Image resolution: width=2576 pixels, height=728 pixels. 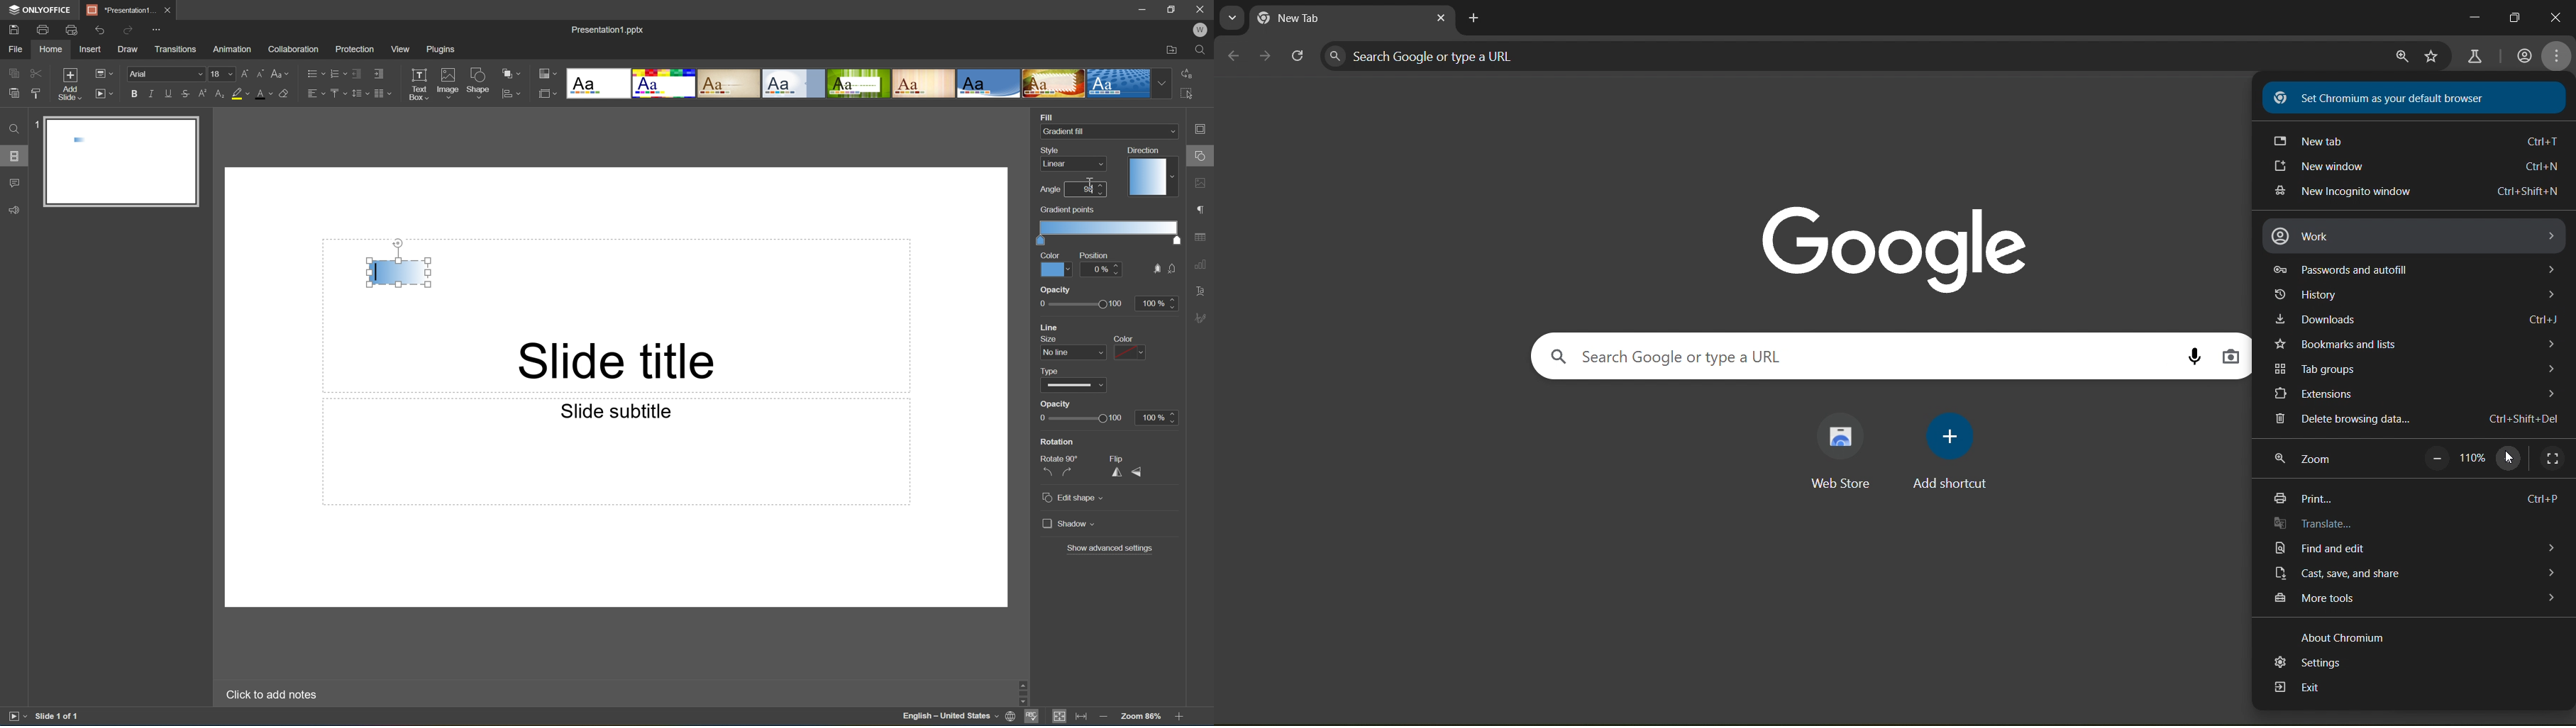 What do you see at coordinates (16, 715) in the screenshot?
I see `Start slideshow` at bounding box center [16, 715].